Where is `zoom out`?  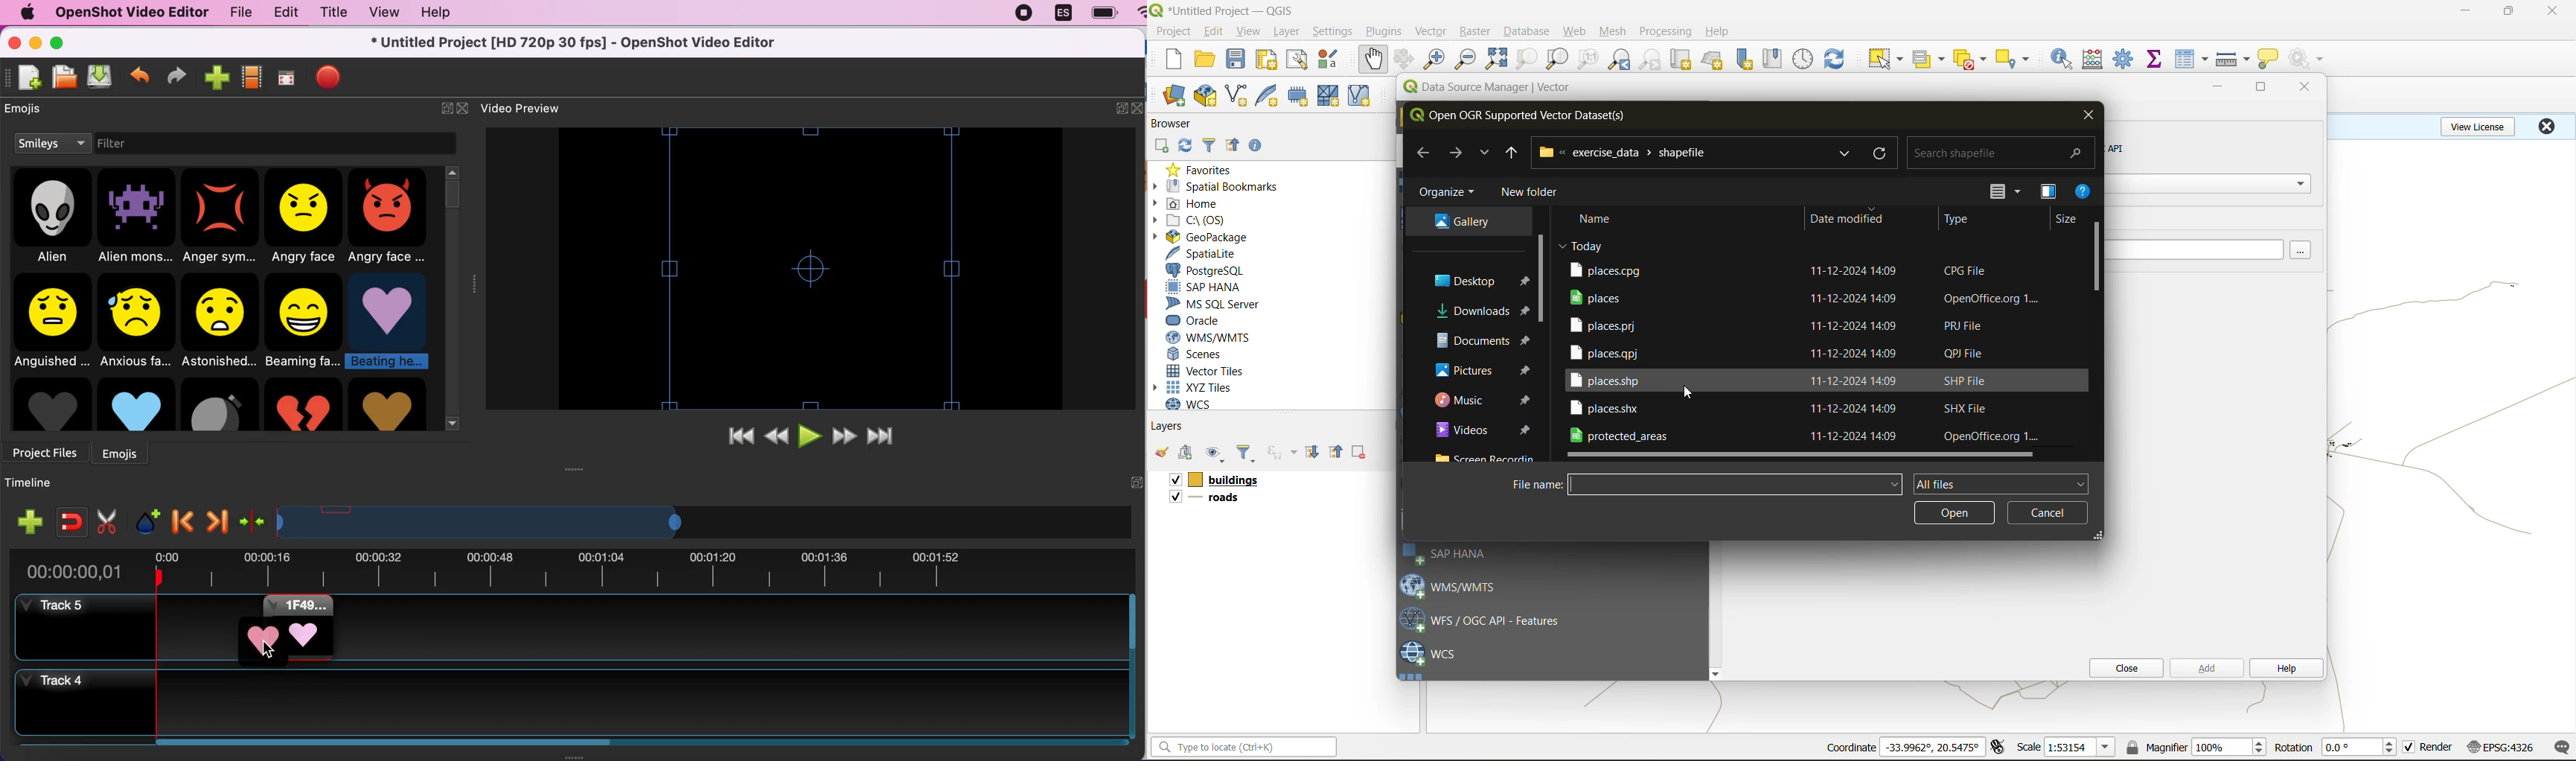 zoom out is located at coordinates (1466, 58).